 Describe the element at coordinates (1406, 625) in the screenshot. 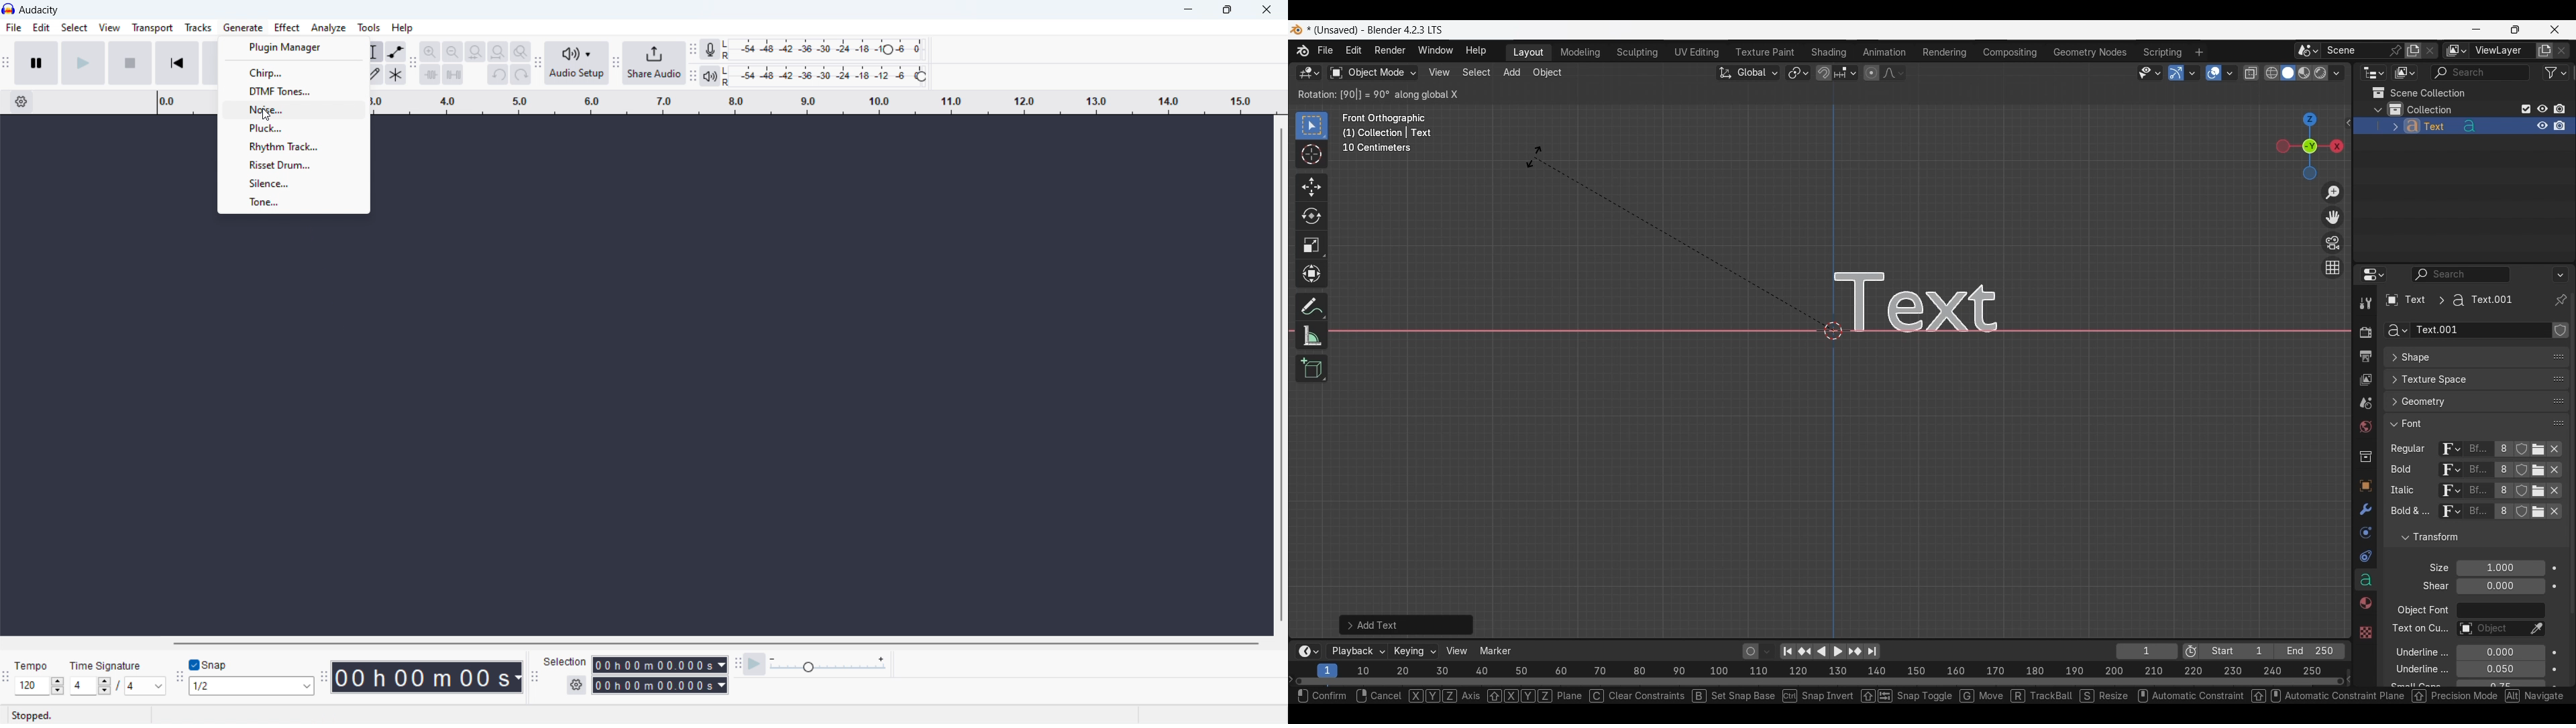

I see `Add text` at that location.